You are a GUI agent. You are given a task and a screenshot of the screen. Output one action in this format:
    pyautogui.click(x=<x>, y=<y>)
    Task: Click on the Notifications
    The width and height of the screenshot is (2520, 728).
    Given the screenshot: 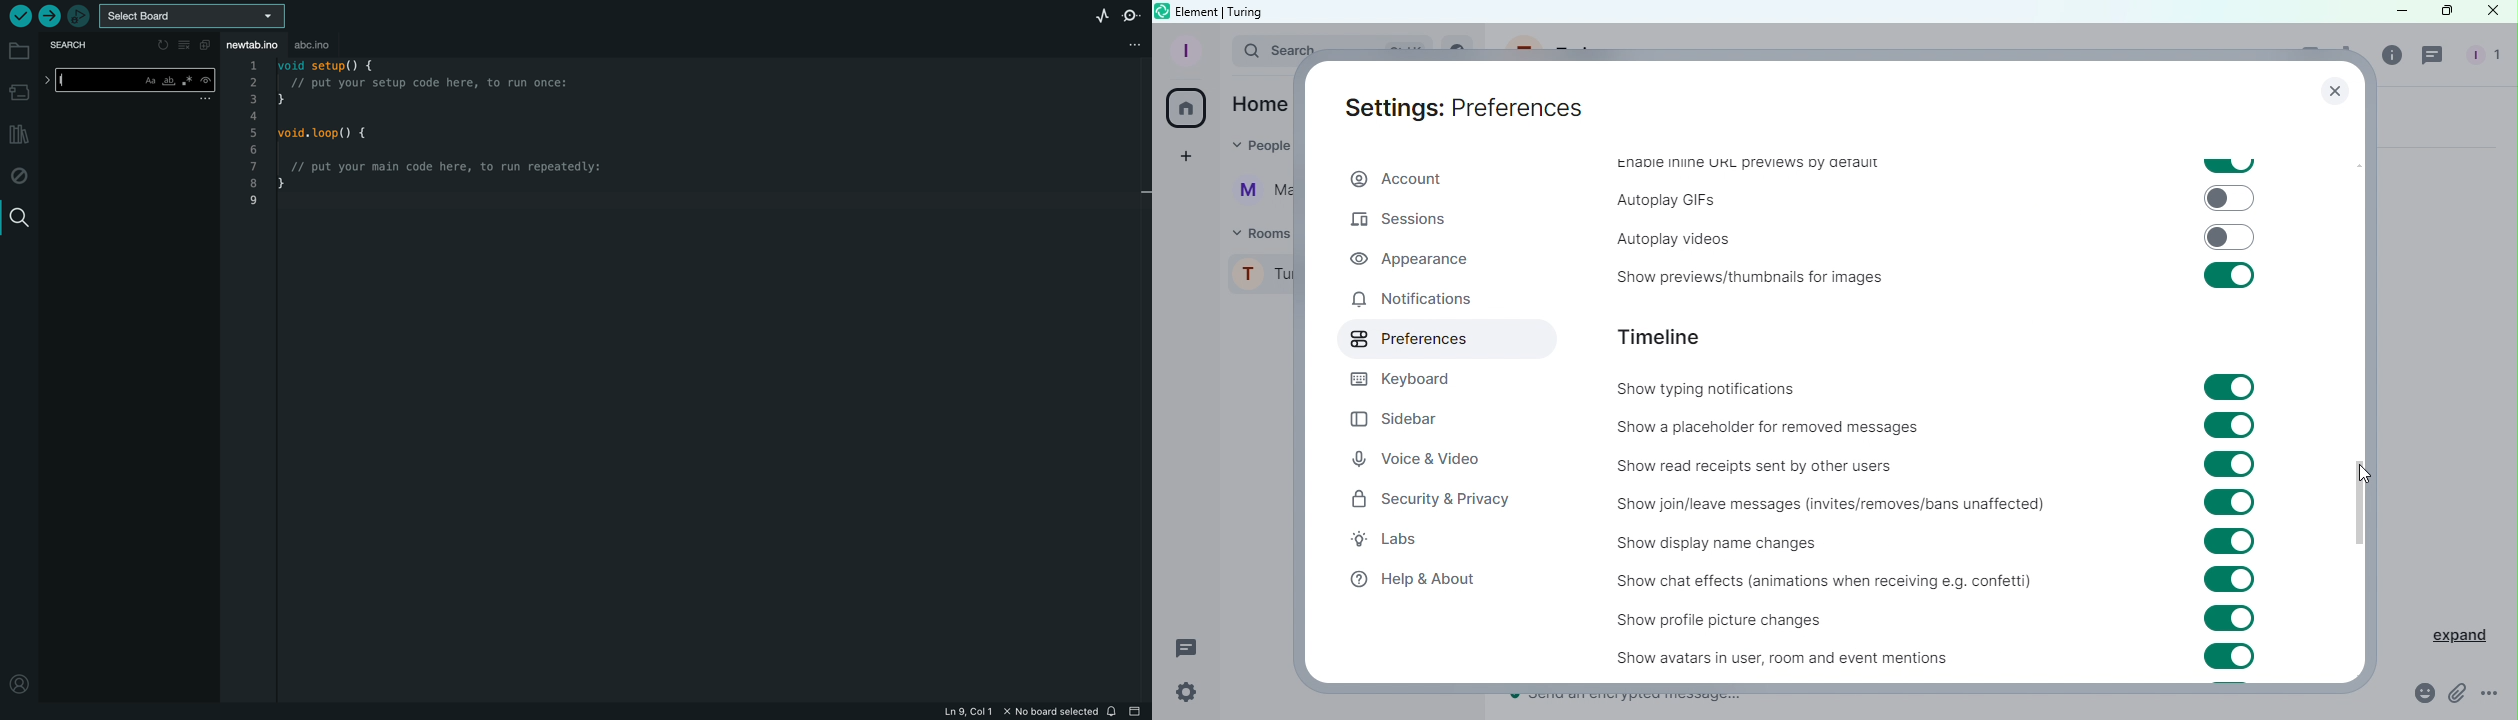 What is the action you would take?
    pyautogui.click(x=1411, y=302)
    